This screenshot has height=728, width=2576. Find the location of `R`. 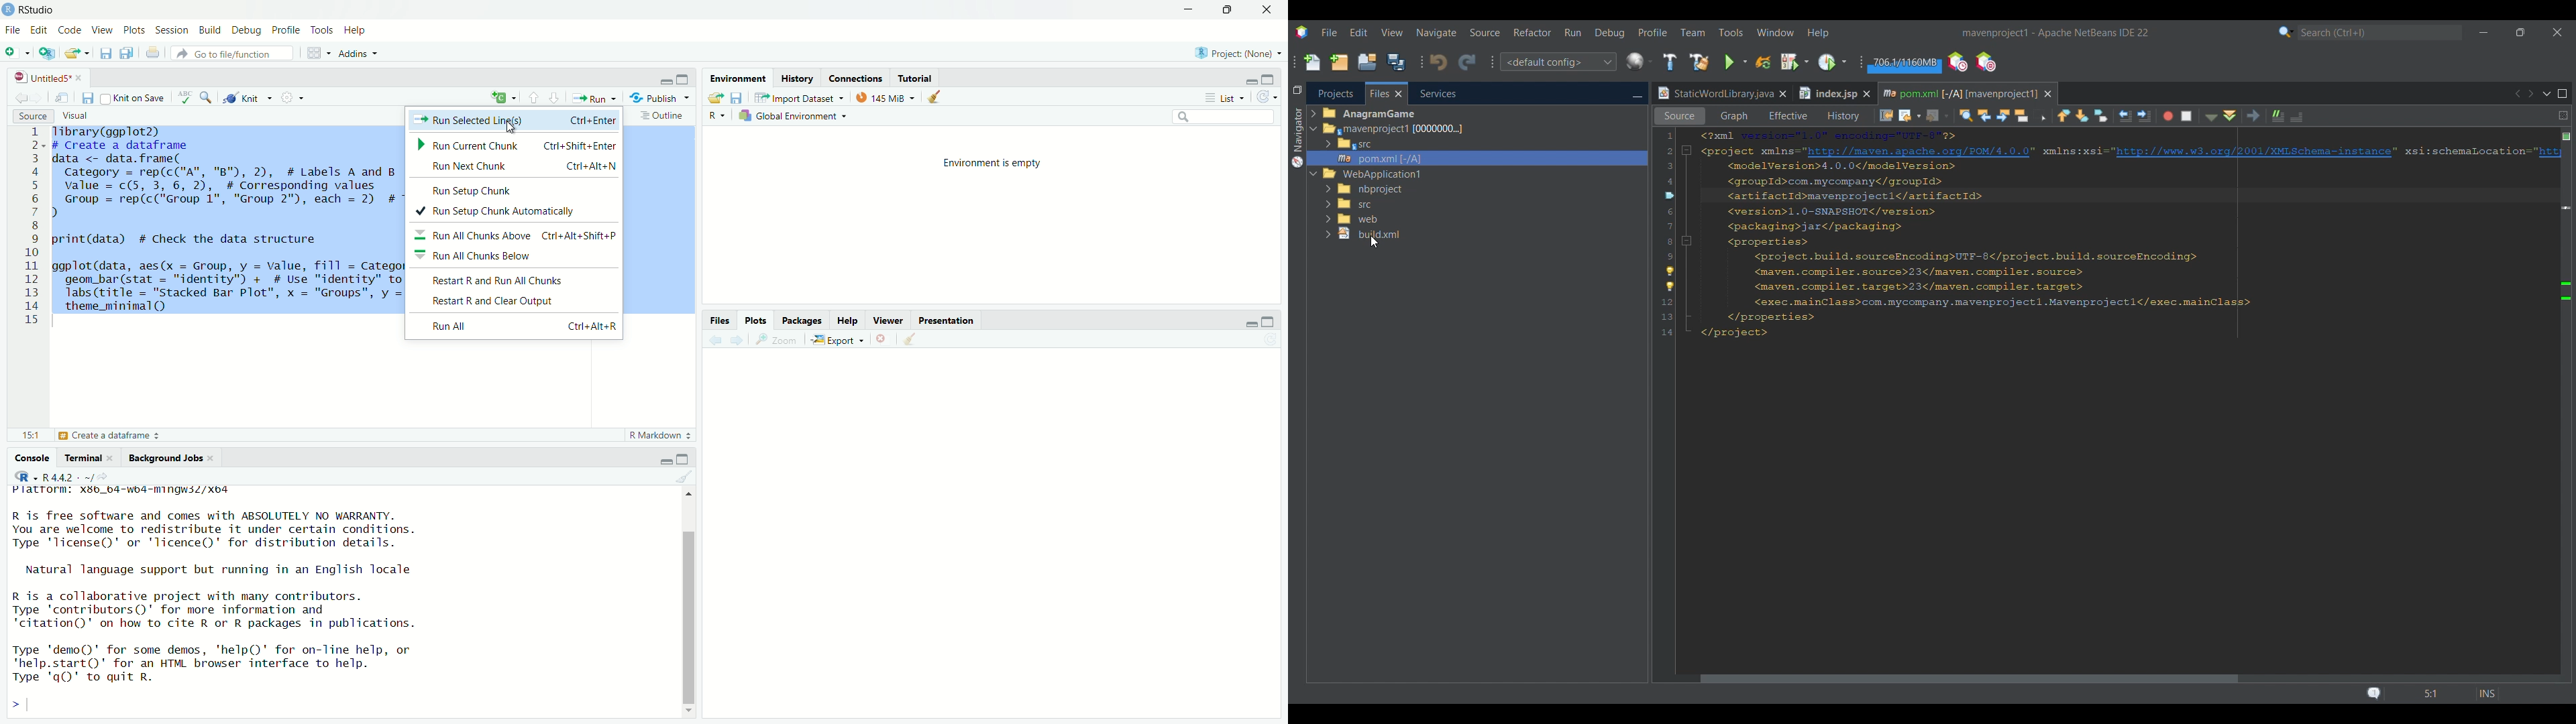

R is located at coordinates (717, 116).